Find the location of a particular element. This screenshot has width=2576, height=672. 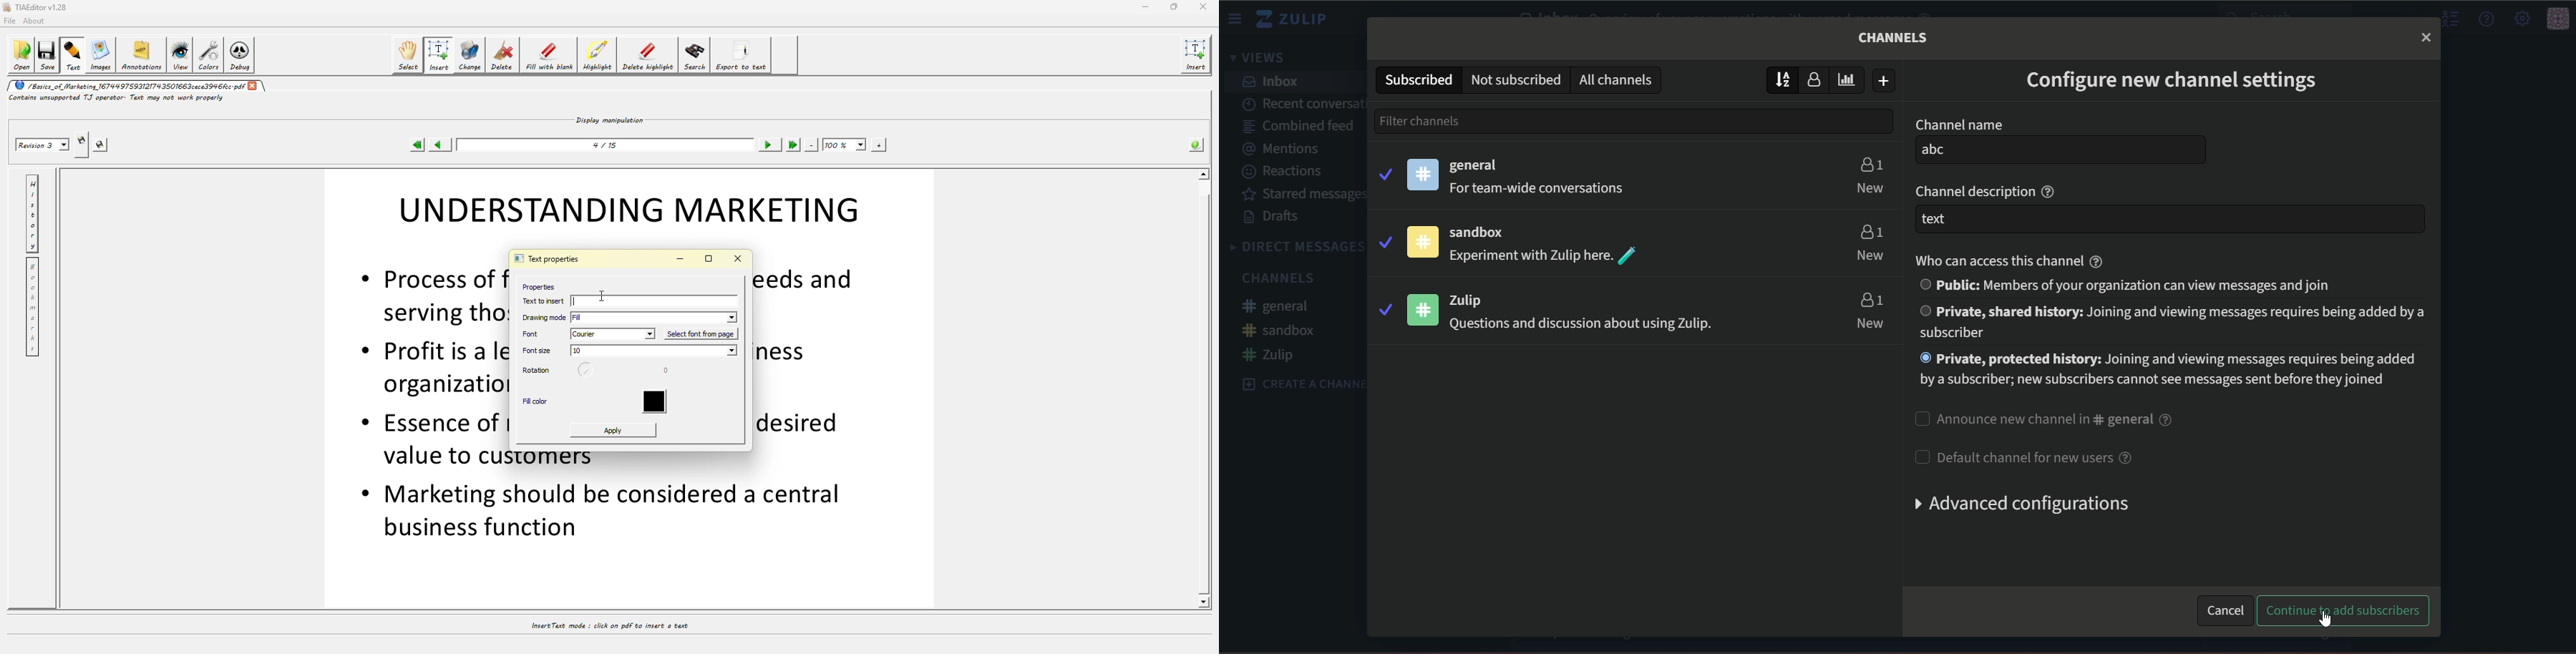

close is located at coordinates (2426, 36).